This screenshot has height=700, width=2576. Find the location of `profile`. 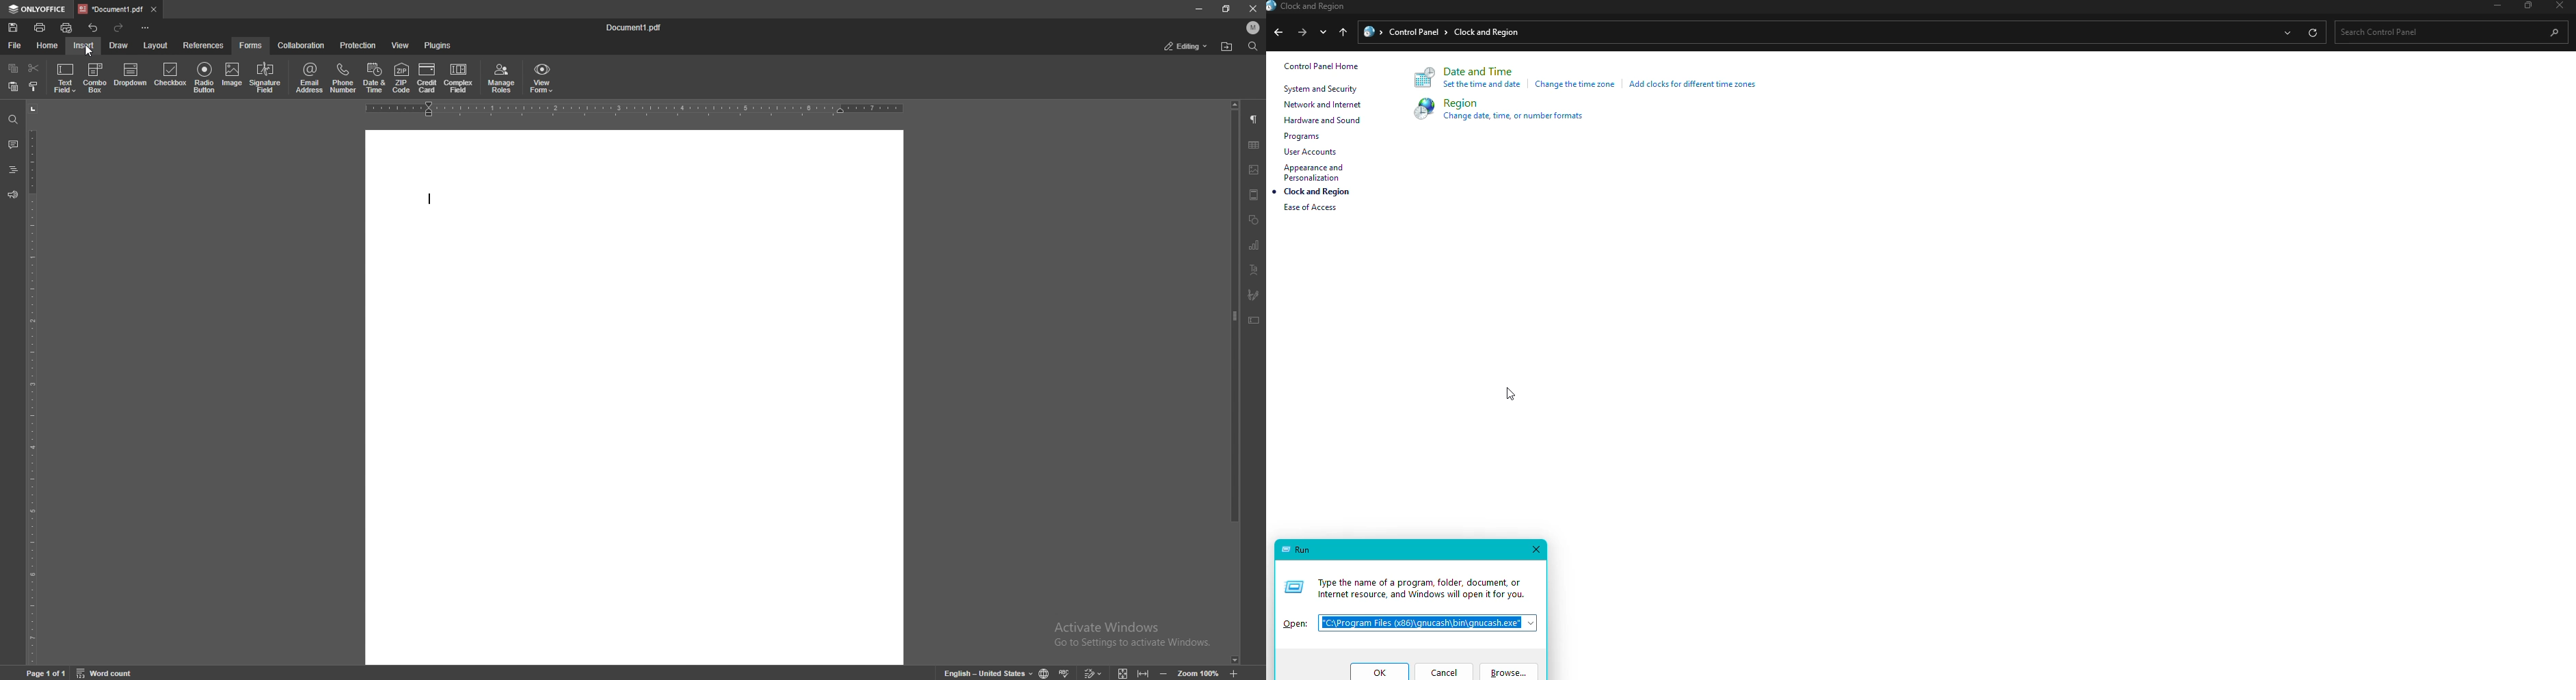

profile is located at coordinates (1254, 28).